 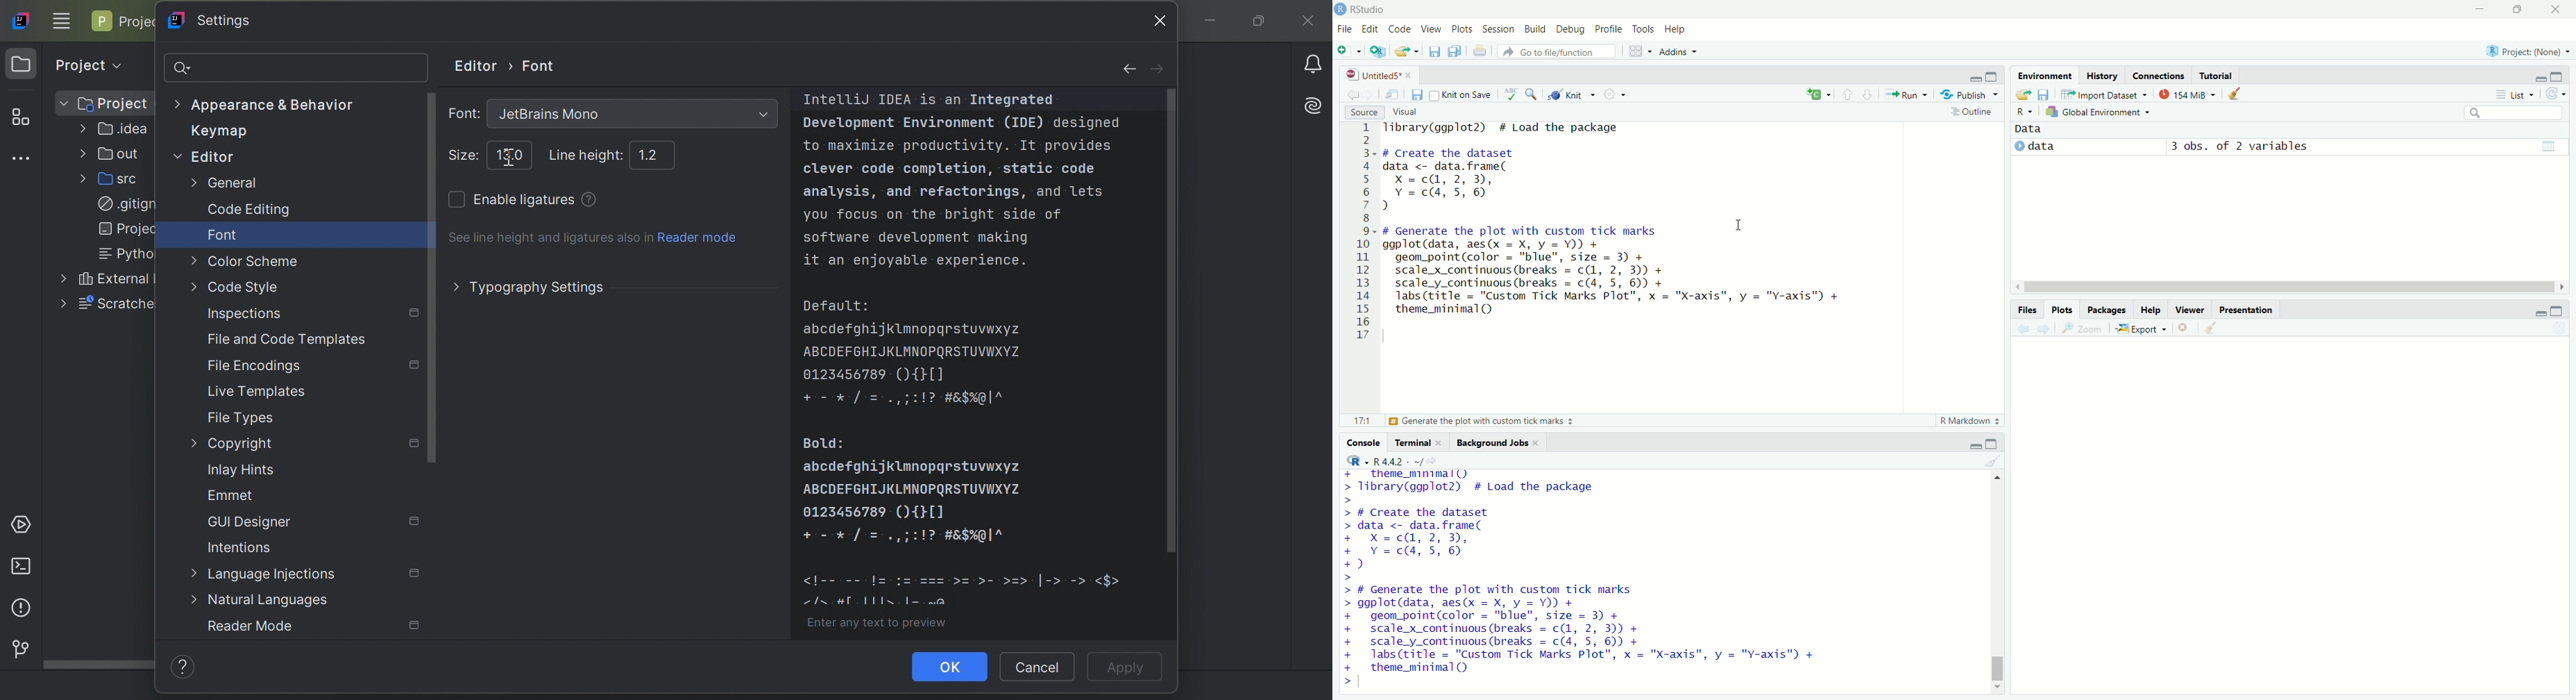 What do you see at coordinates (1408, 112) in the screenshot?
I see `visual` at bounding box center [1408, 112].